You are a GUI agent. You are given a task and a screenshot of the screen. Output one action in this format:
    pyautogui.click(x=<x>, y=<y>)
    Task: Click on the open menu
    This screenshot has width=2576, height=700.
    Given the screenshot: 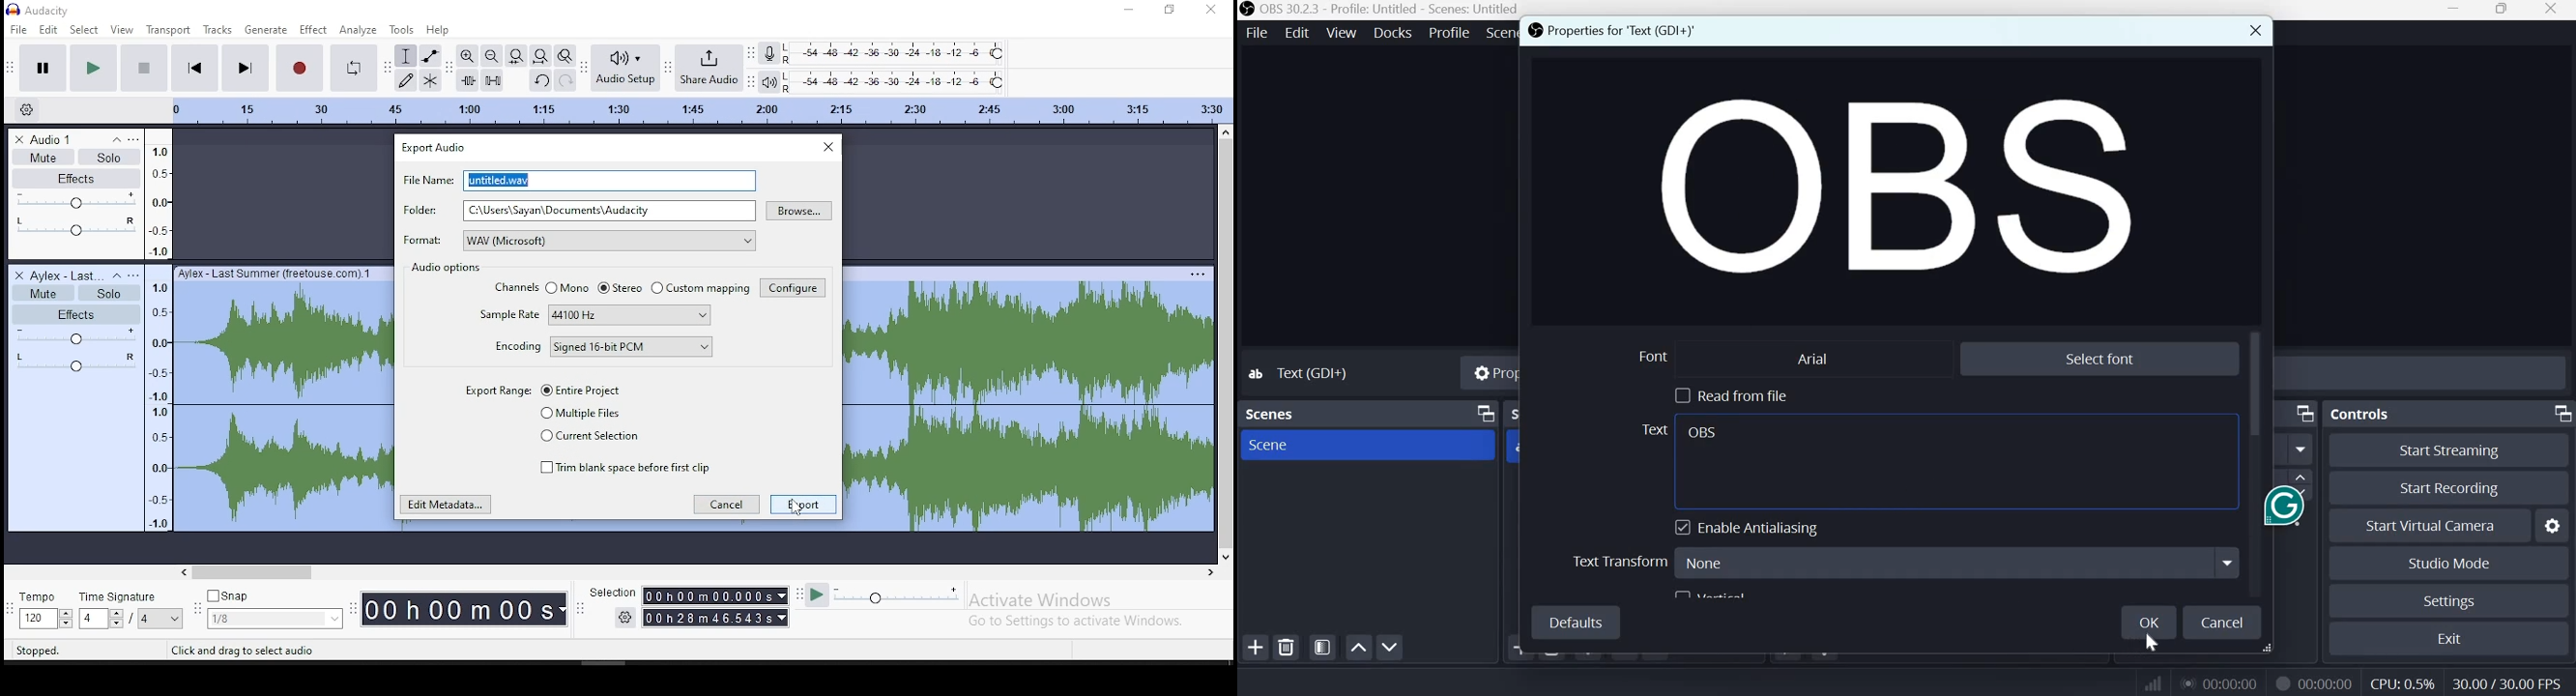 What is the action you would take?
    pyautogui.click(x=136, y=275)
    